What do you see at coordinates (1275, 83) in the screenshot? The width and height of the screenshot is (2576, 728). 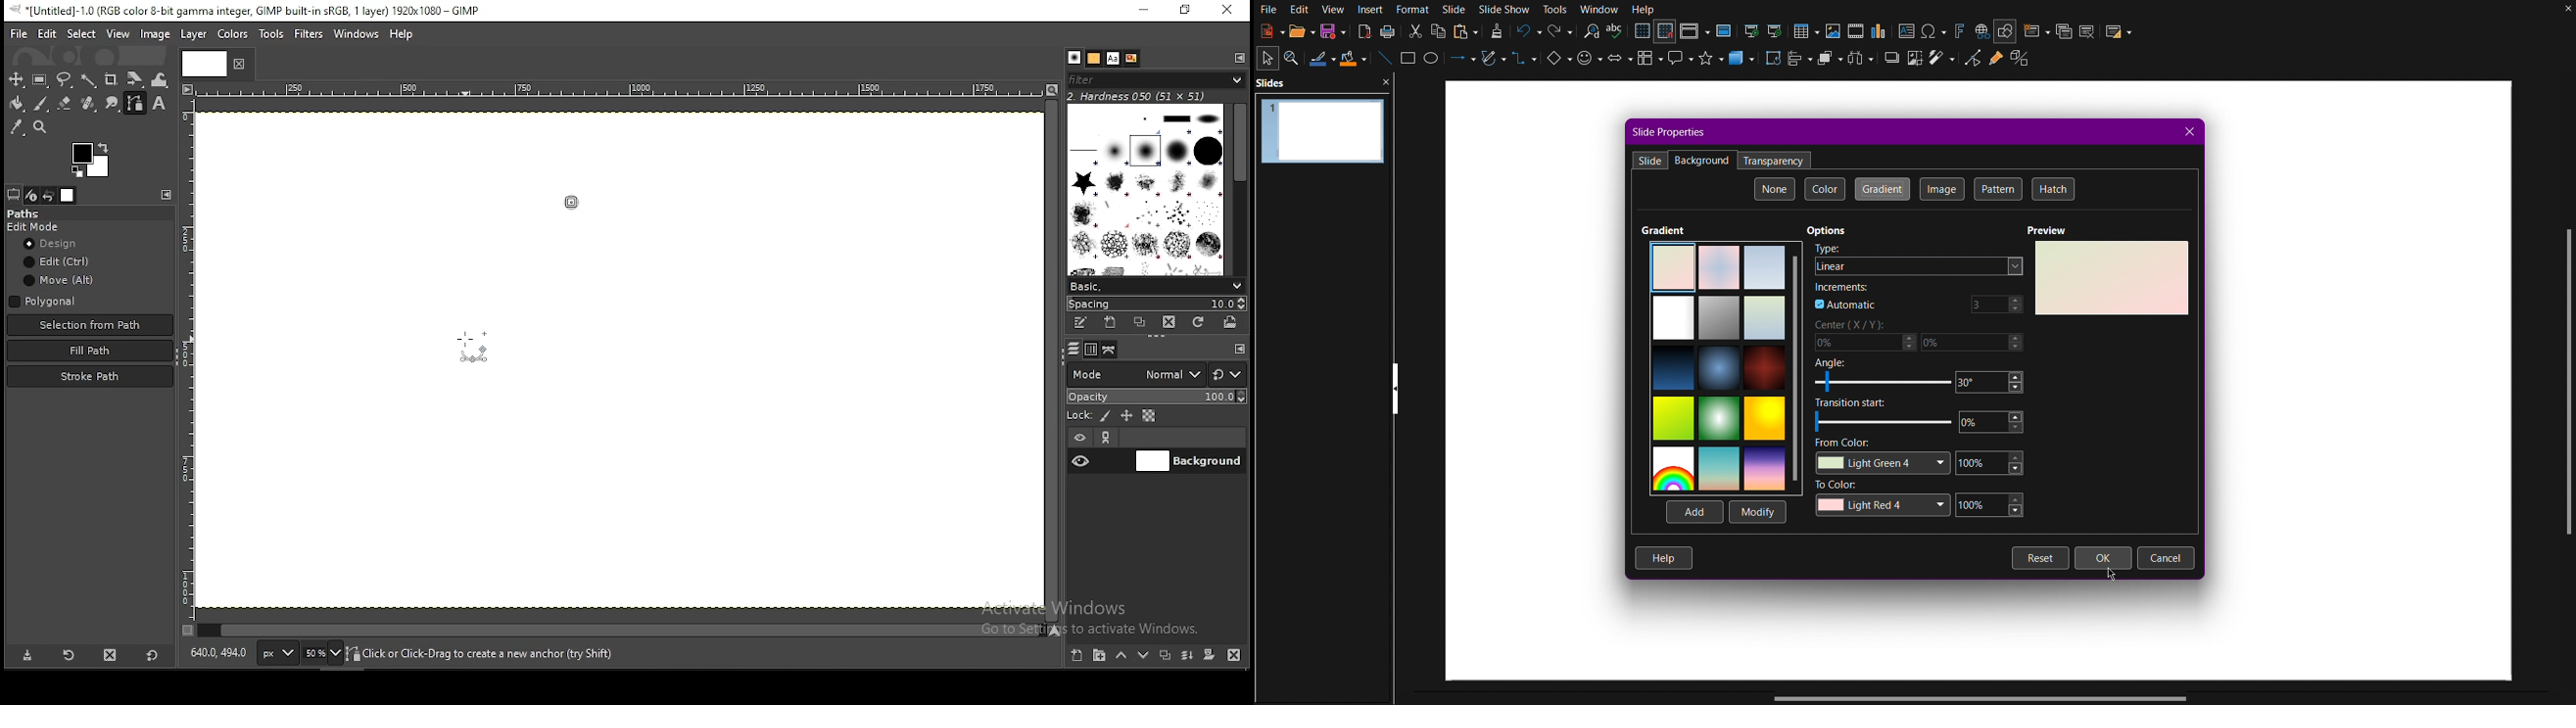 I see `Slides` at bounding box center [1275, 83].